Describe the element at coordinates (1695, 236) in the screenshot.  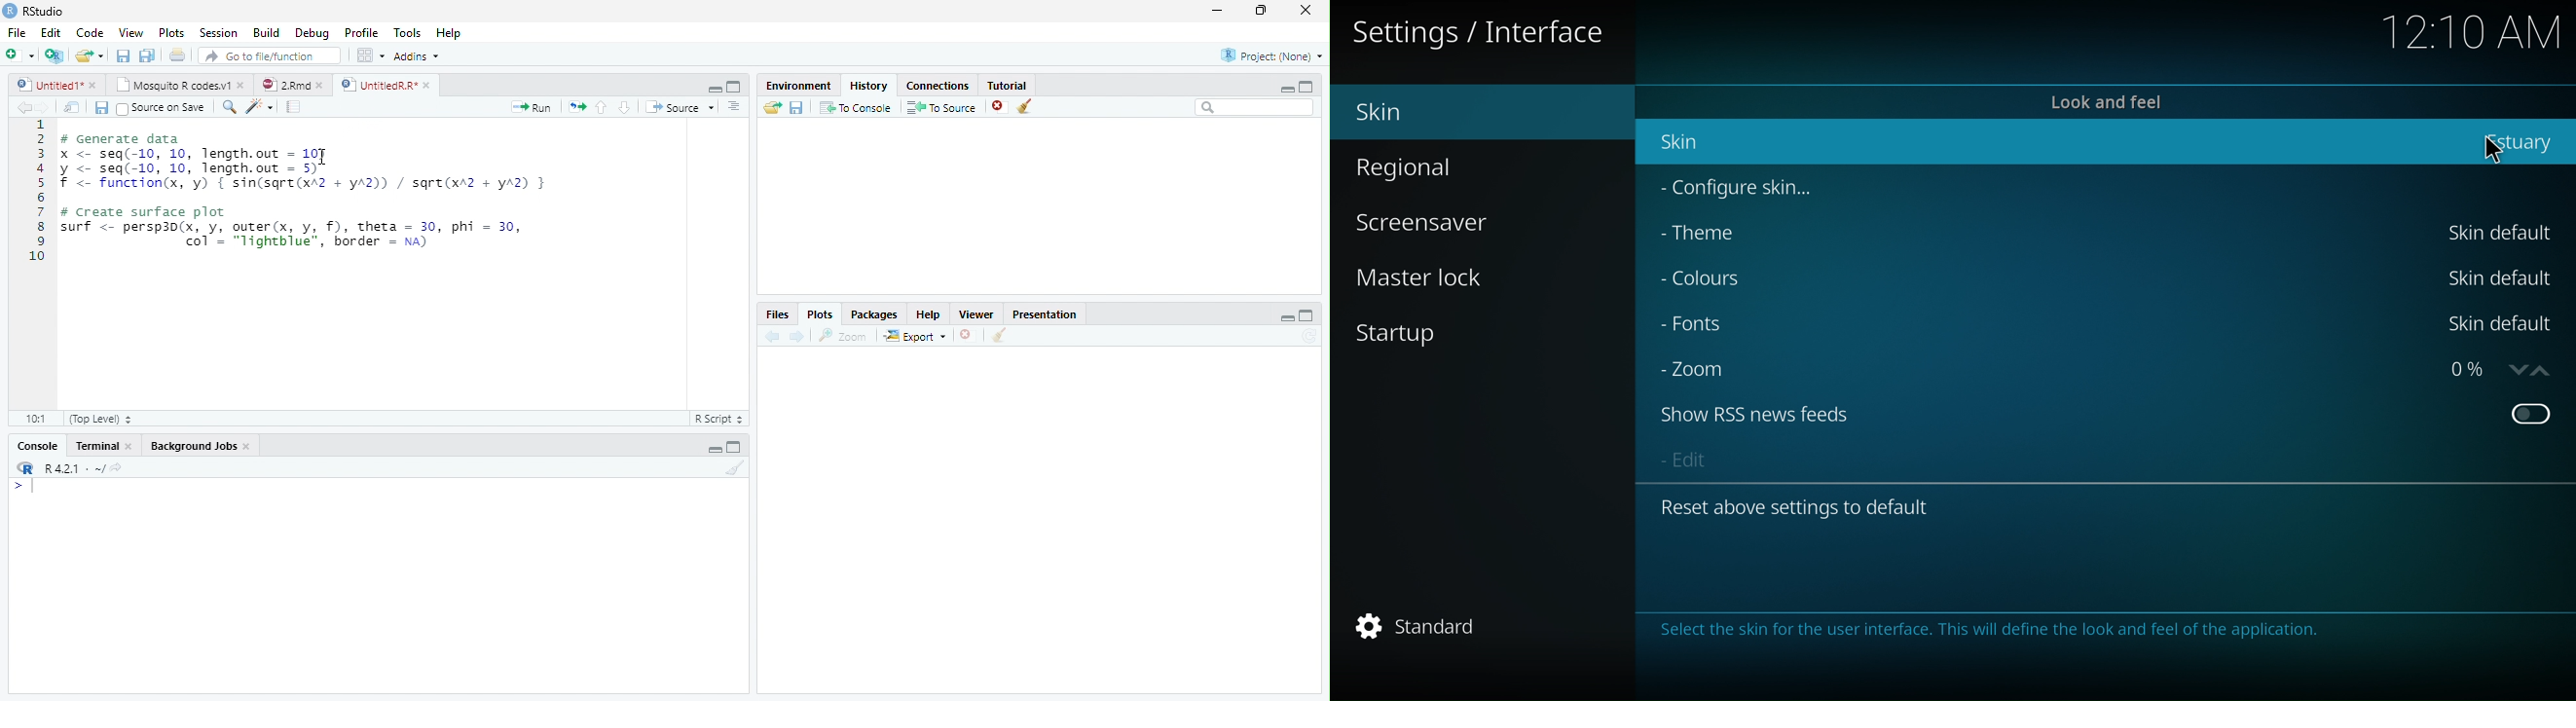
I see `theme` at that location.